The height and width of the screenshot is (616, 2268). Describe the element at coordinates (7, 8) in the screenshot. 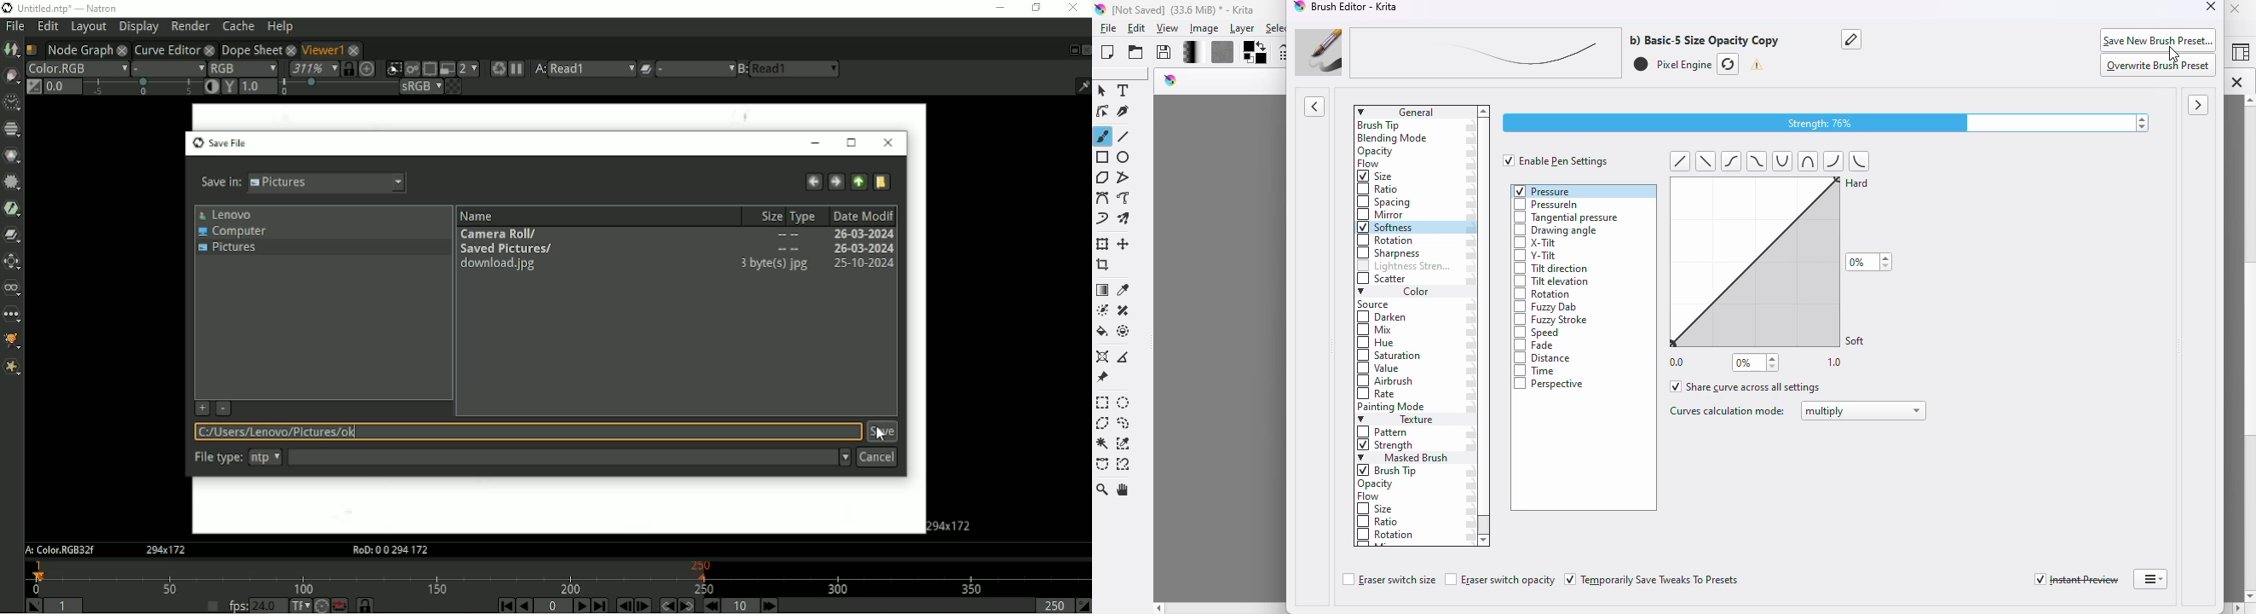

I see `logo` at that location.